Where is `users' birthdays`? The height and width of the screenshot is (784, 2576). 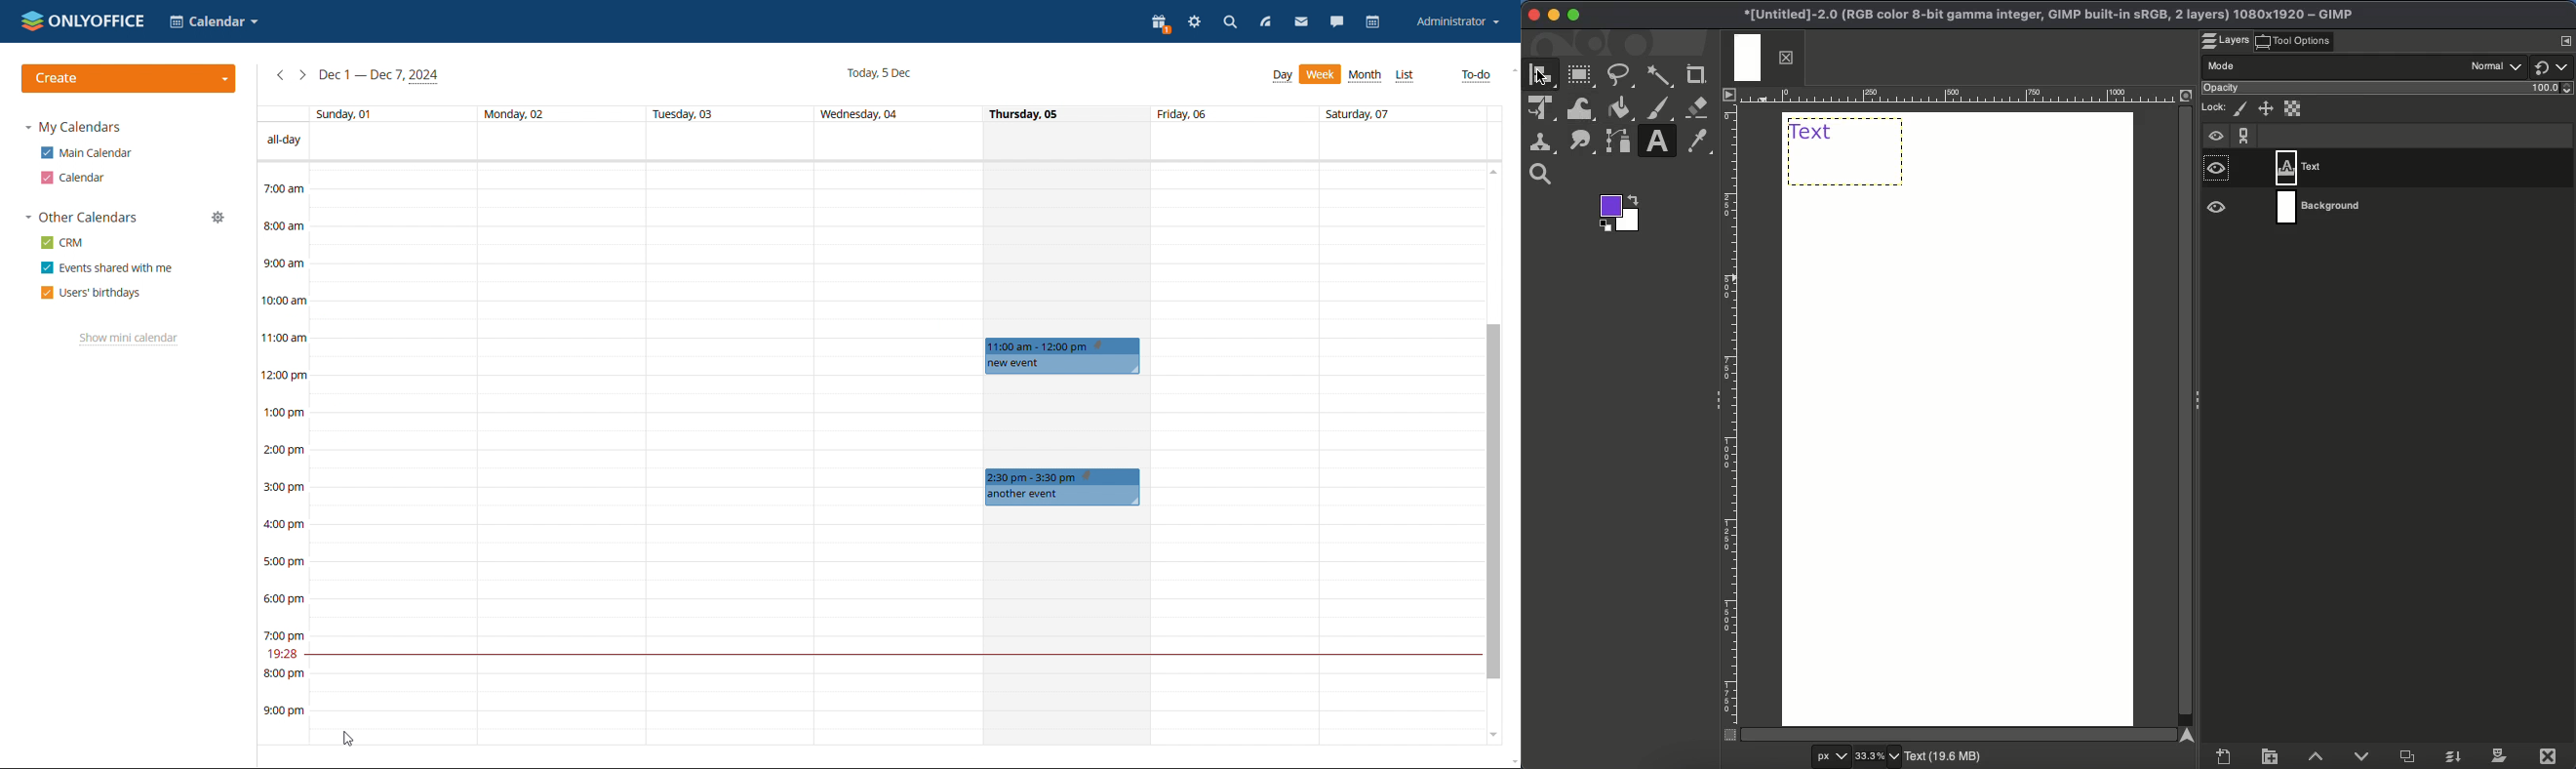
users' birthdays is located at coordinates (91, 293).